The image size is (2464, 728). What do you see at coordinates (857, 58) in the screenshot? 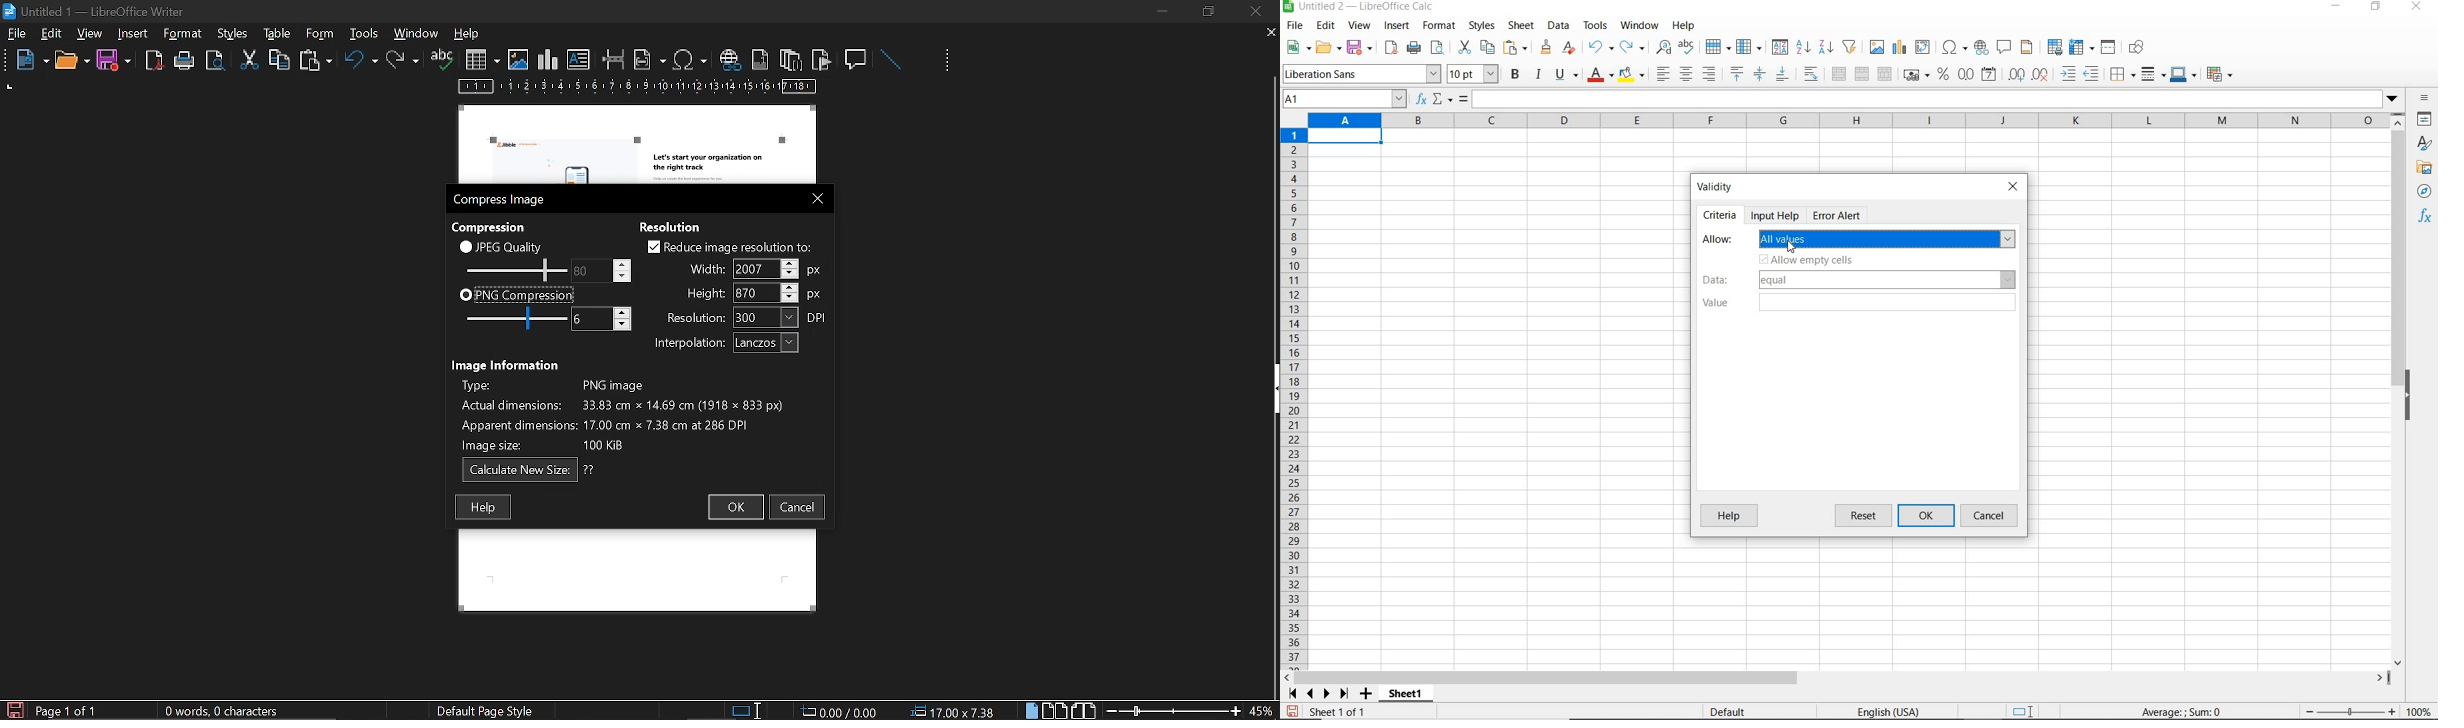
I see `insert comment` at bounding box center [857, 58].